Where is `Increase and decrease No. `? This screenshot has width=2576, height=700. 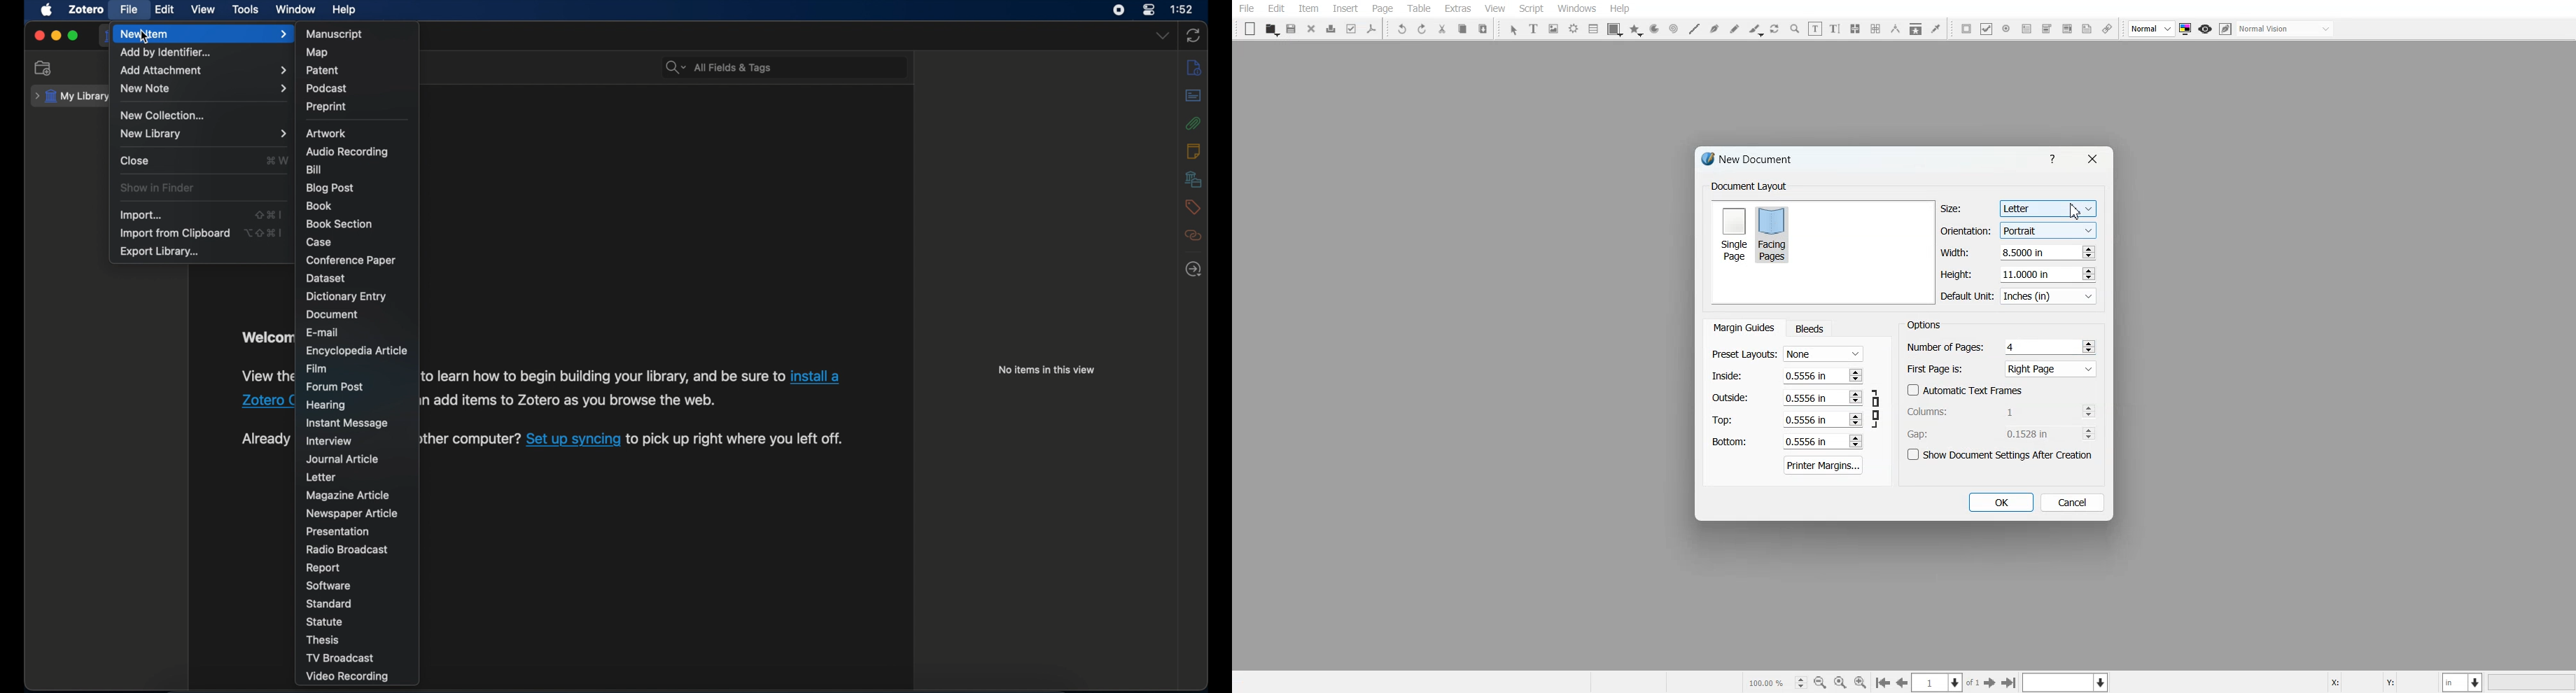
Increase and decrease No.  is located at coordinates (1854, 374).